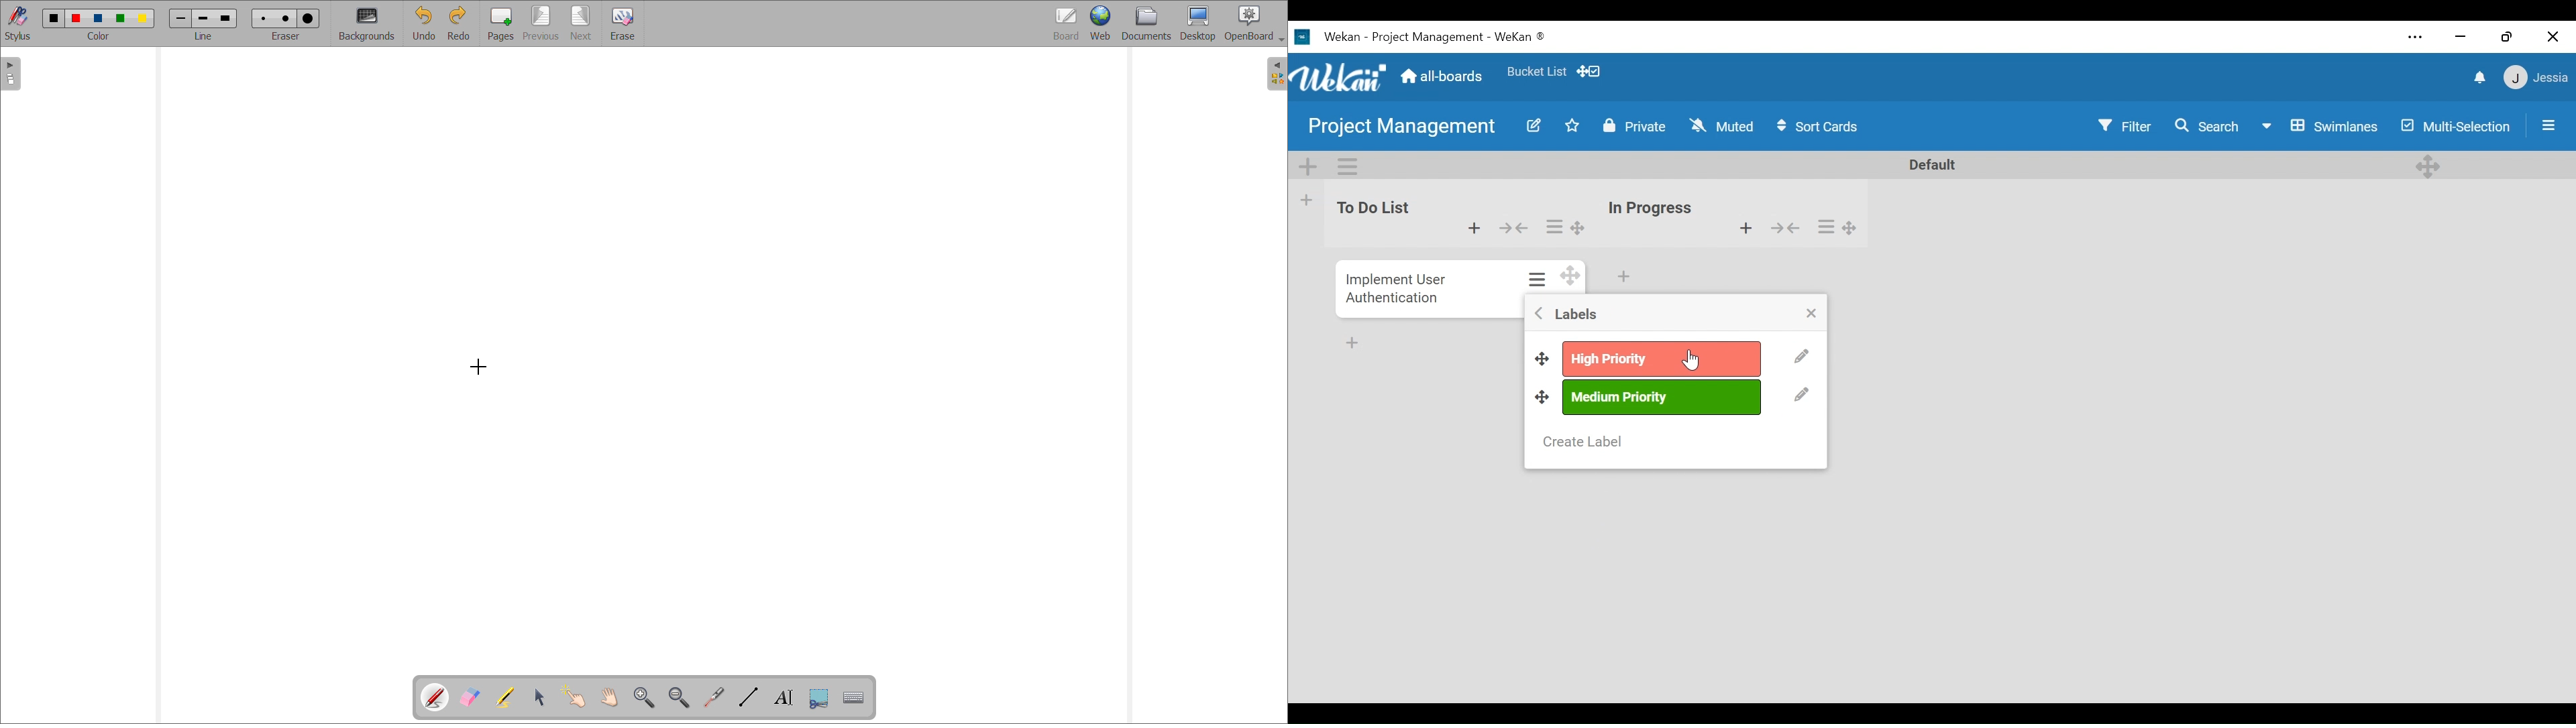  What do you see at coordinates (1539, 315) in the screenshot?
I see `previous` at bounding box center [1539, 315].